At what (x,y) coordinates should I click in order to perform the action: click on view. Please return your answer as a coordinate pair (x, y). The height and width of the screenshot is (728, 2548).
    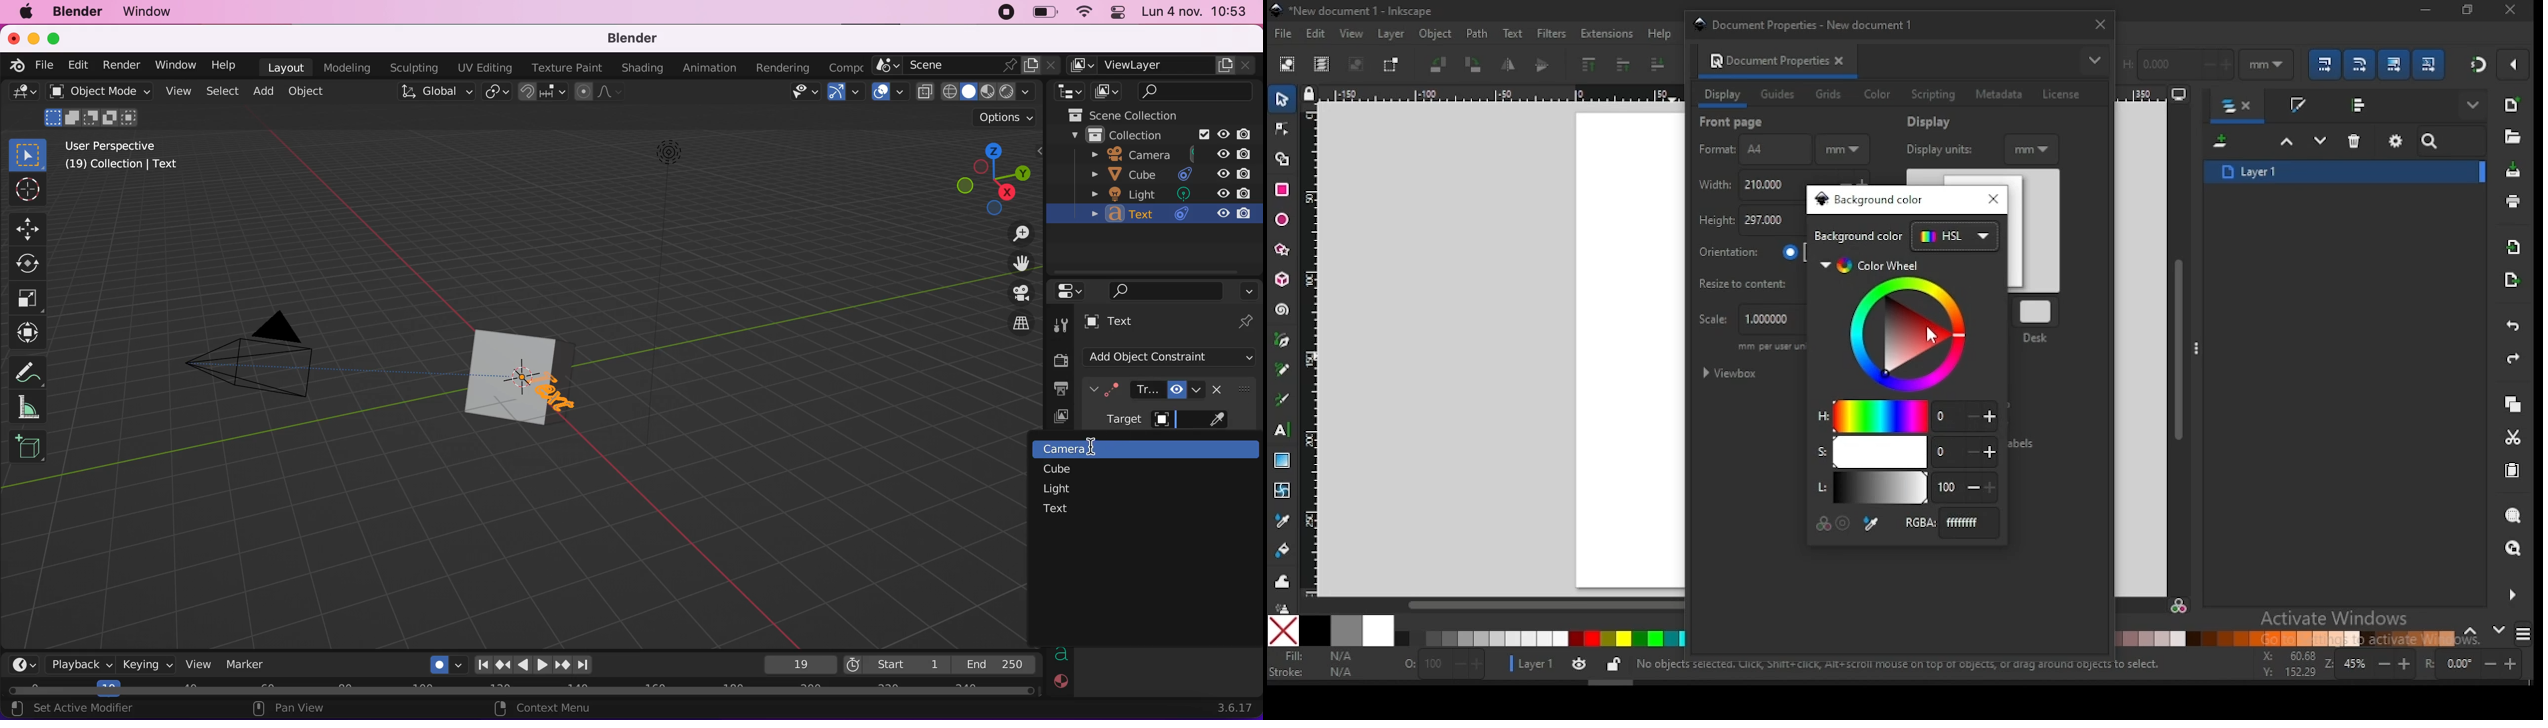
    Looking at the image, I should click on (197, 664).